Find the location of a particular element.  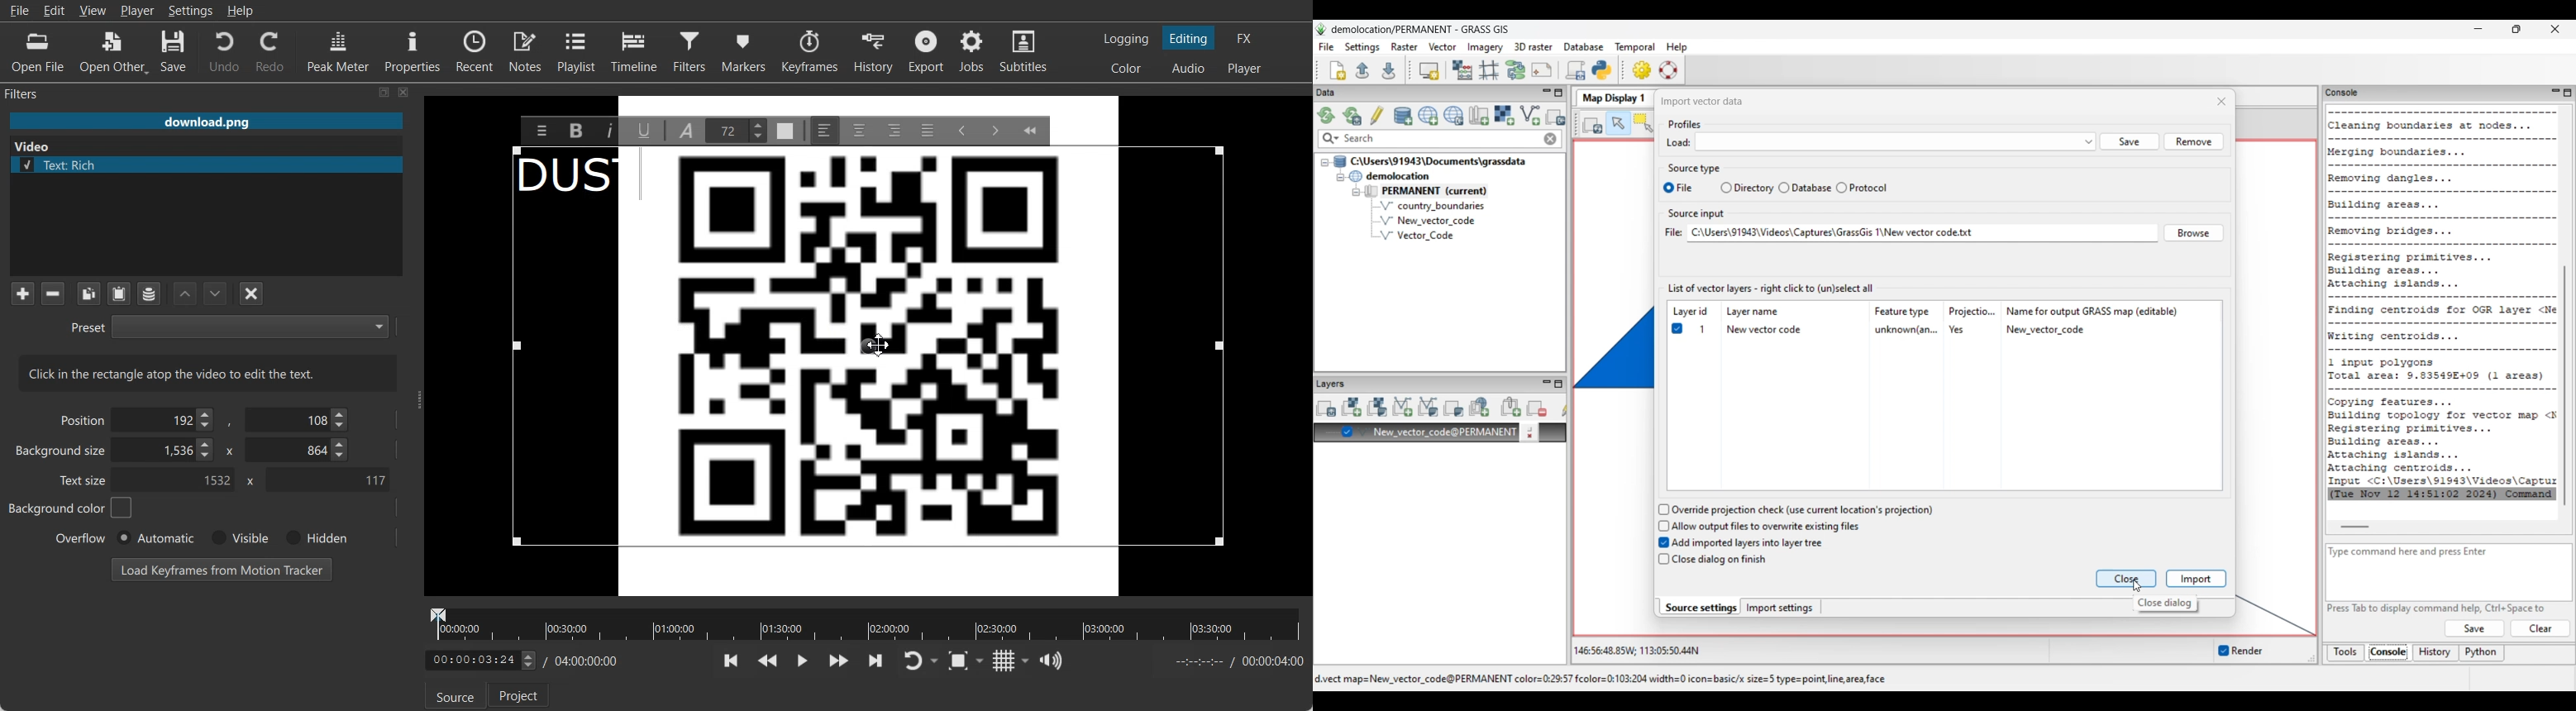

Collapse Toolbar is located at coordinates (1029, 130).